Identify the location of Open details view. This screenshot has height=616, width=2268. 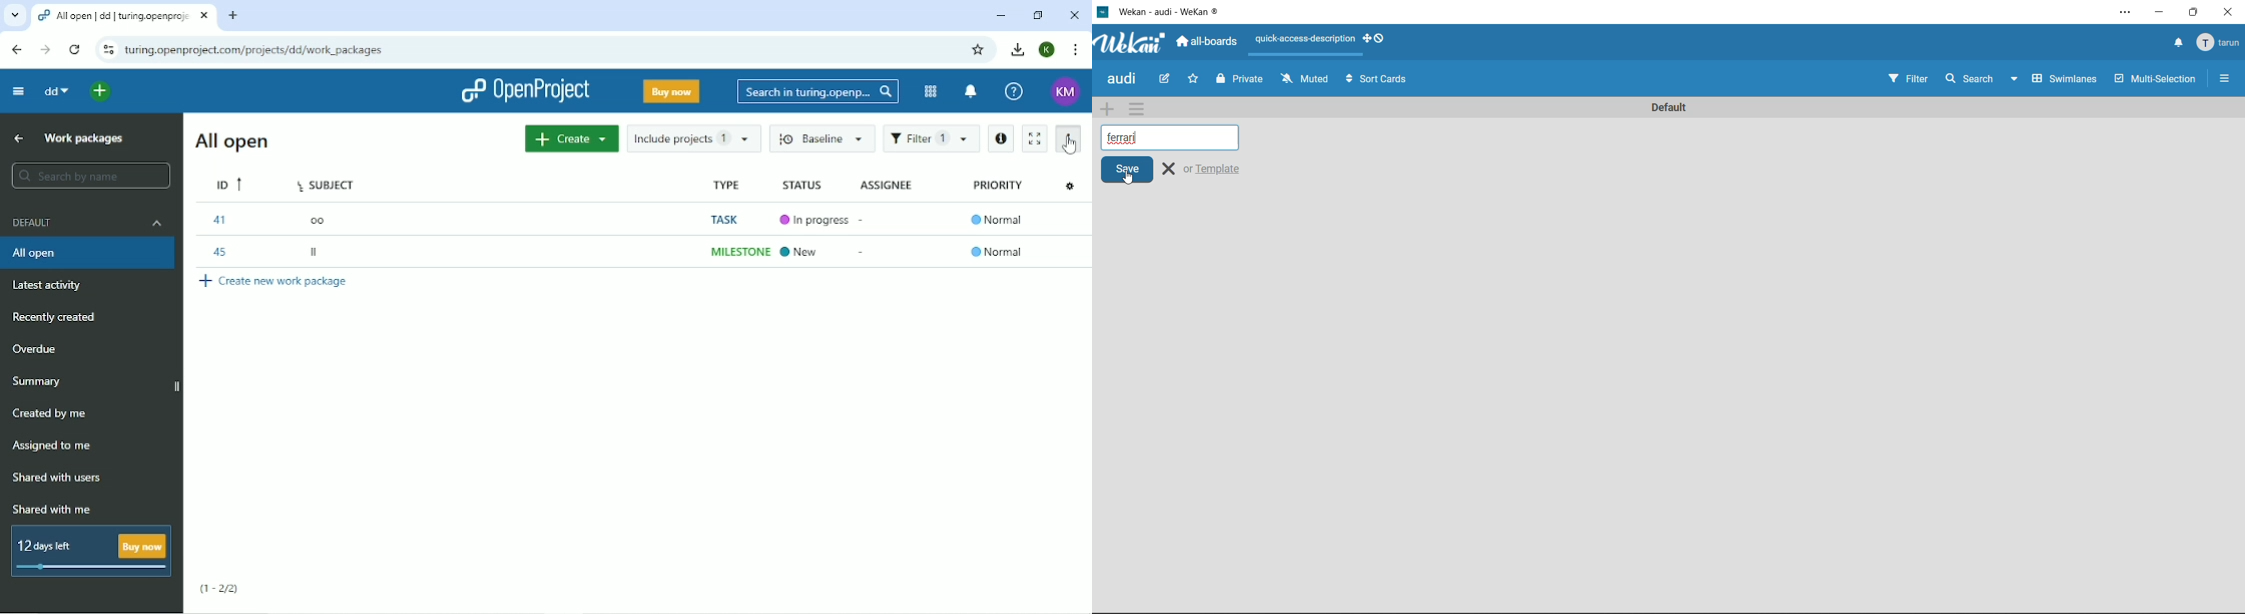
(1002, 139).